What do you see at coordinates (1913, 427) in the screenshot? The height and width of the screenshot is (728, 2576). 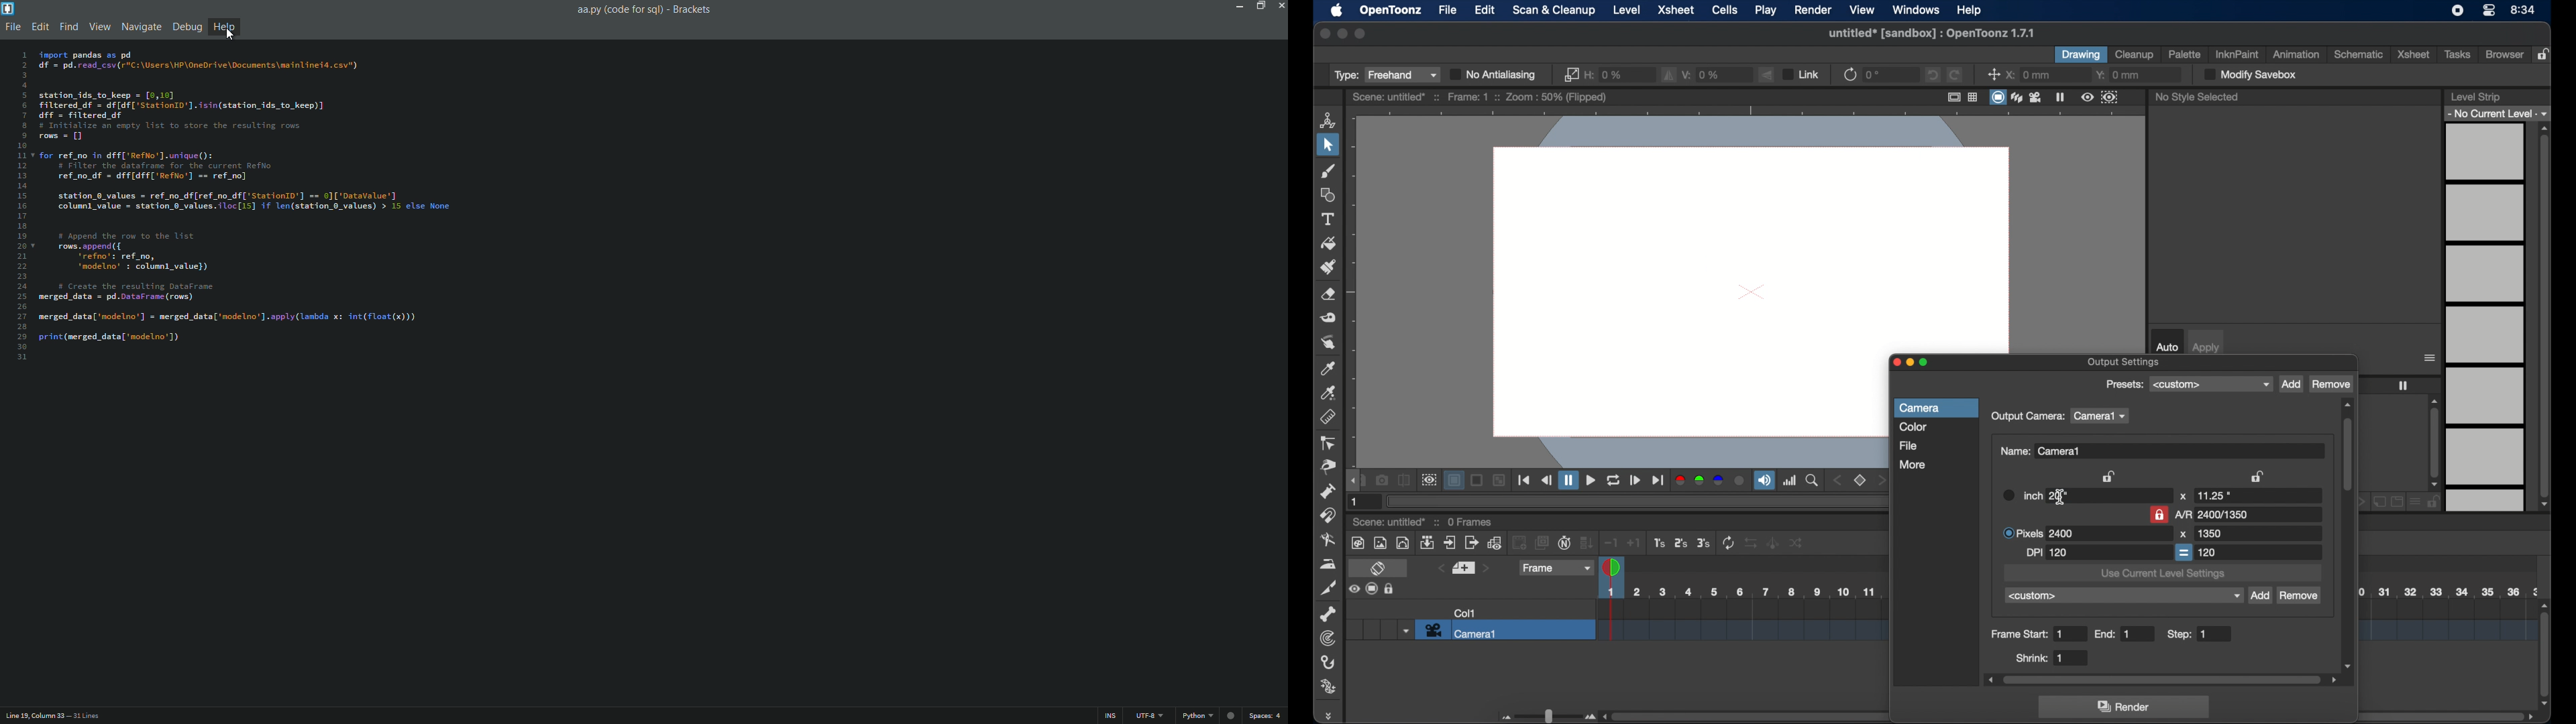 I see `color` at bounding box center [1913, 427].